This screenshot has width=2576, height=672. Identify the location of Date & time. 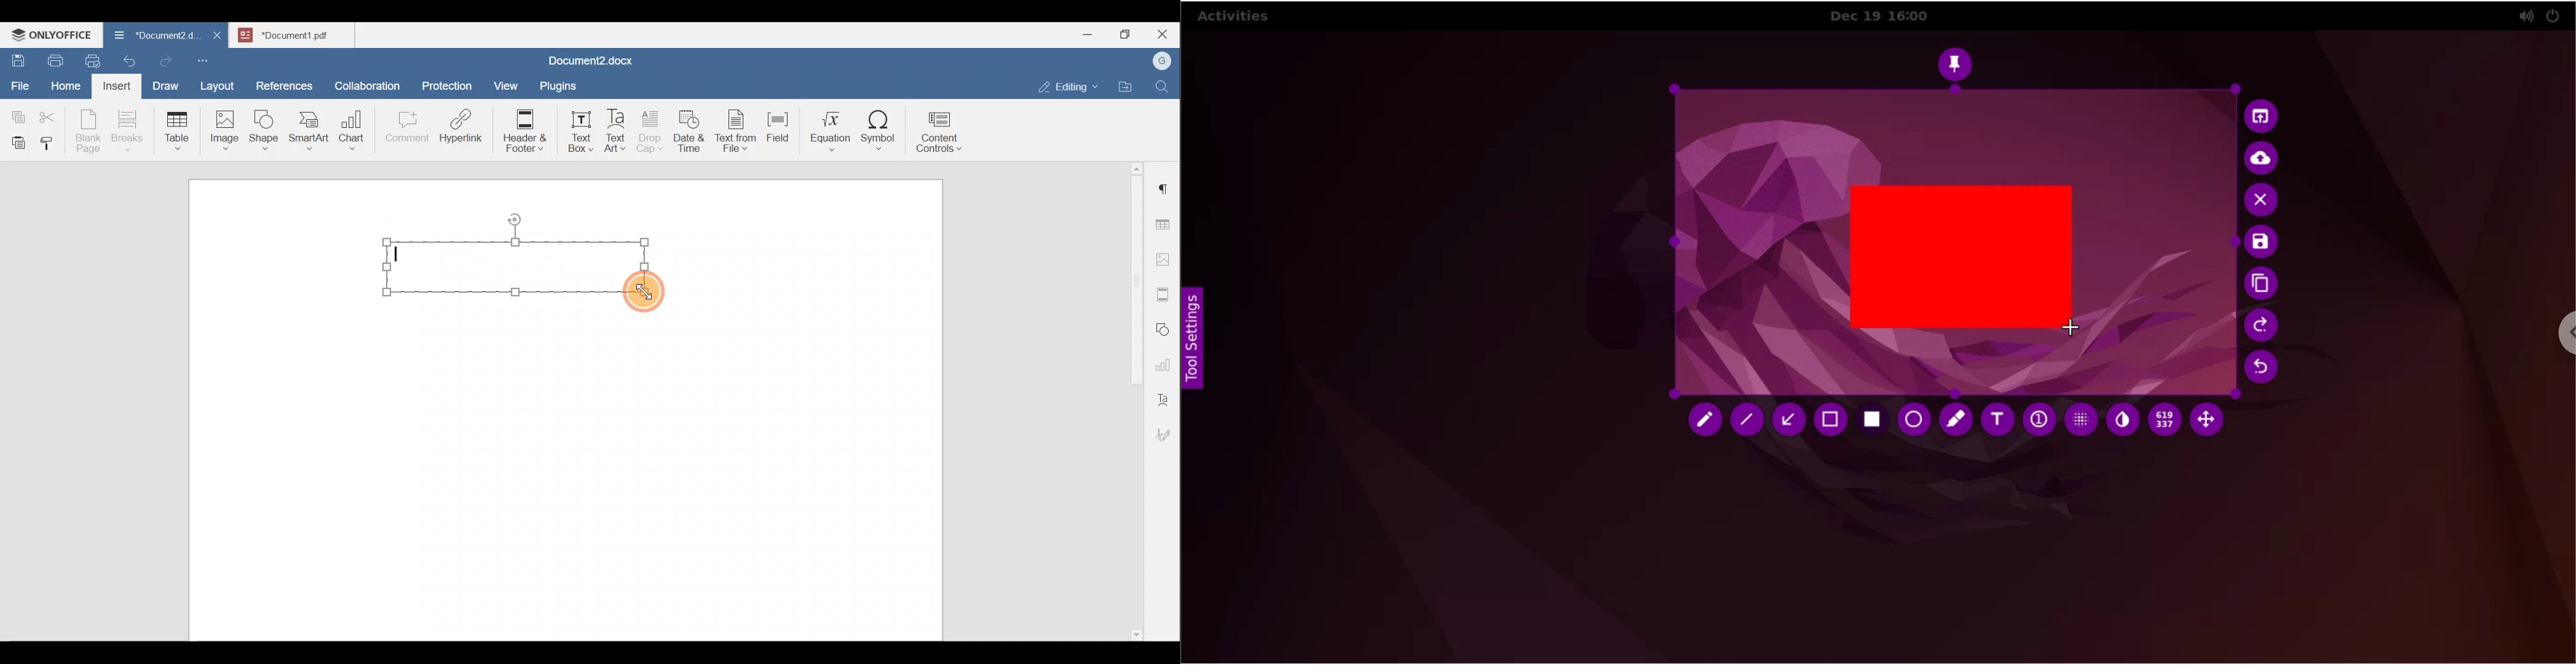
(690, 129).